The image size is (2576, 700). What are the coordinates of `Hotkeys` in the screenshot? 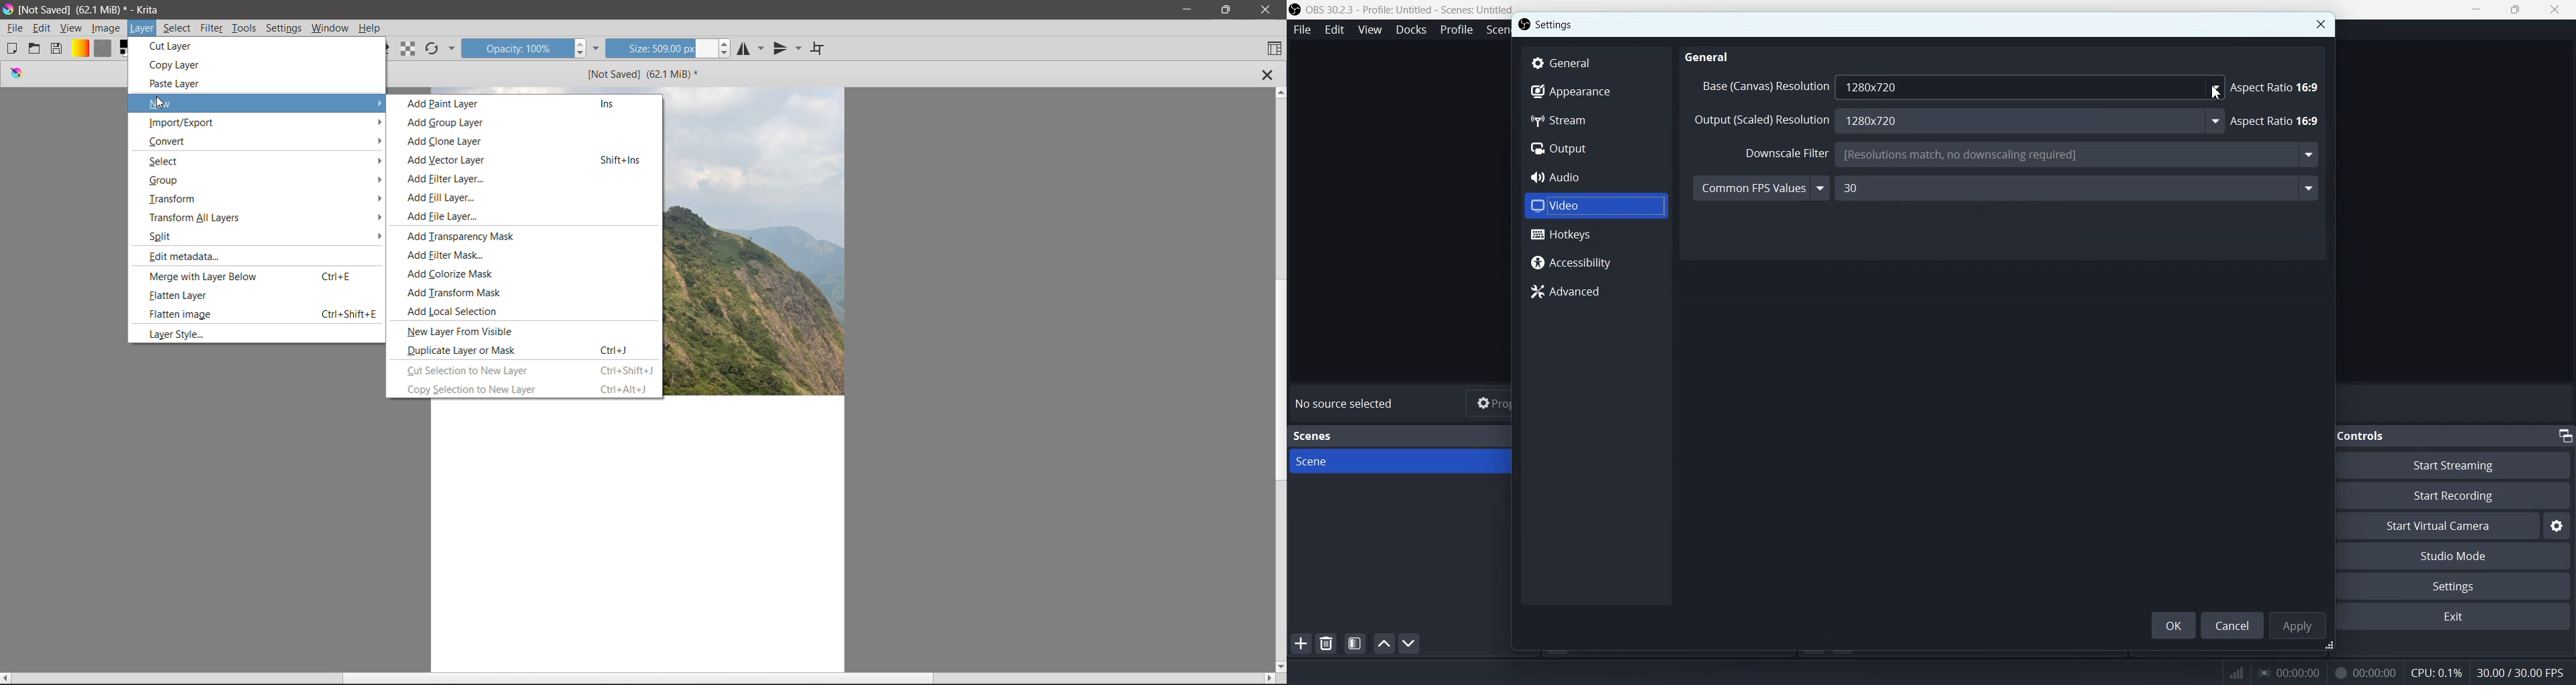 It's located at (1596, 234).